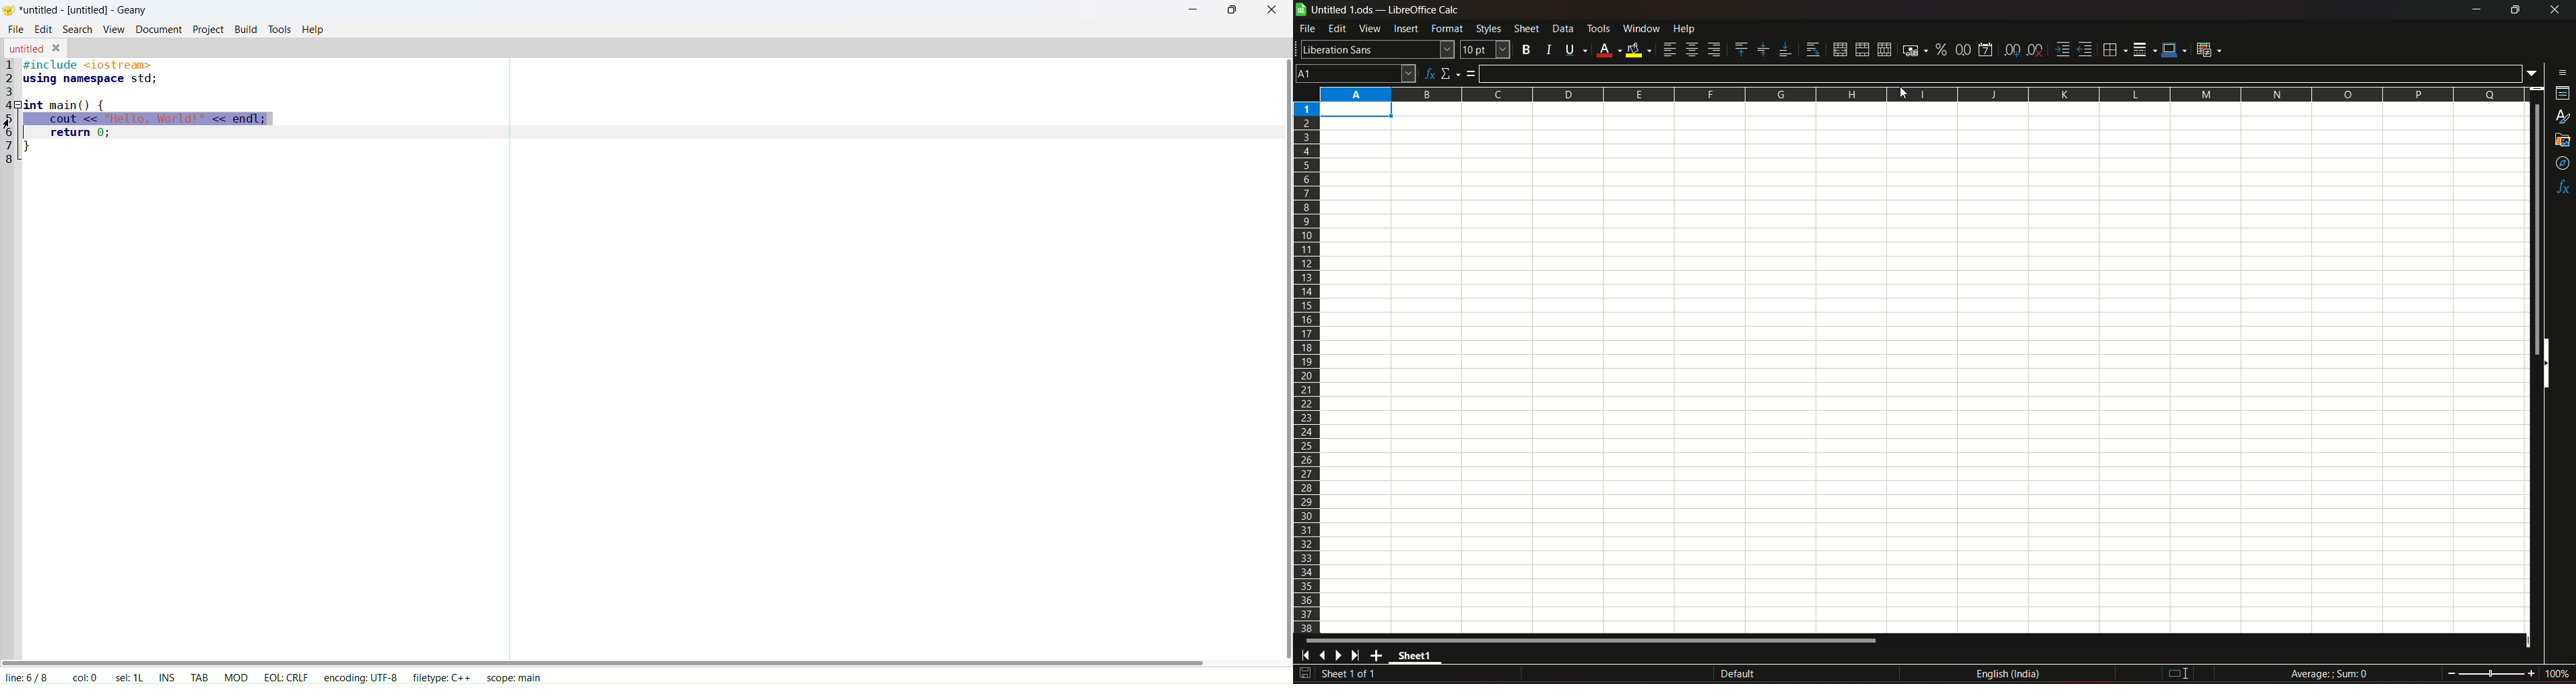 The height and width of the screenshot is (700, 2576). Describe the element at coordinates (2515, 10) in the screenshot. I see `maximize` at that location.